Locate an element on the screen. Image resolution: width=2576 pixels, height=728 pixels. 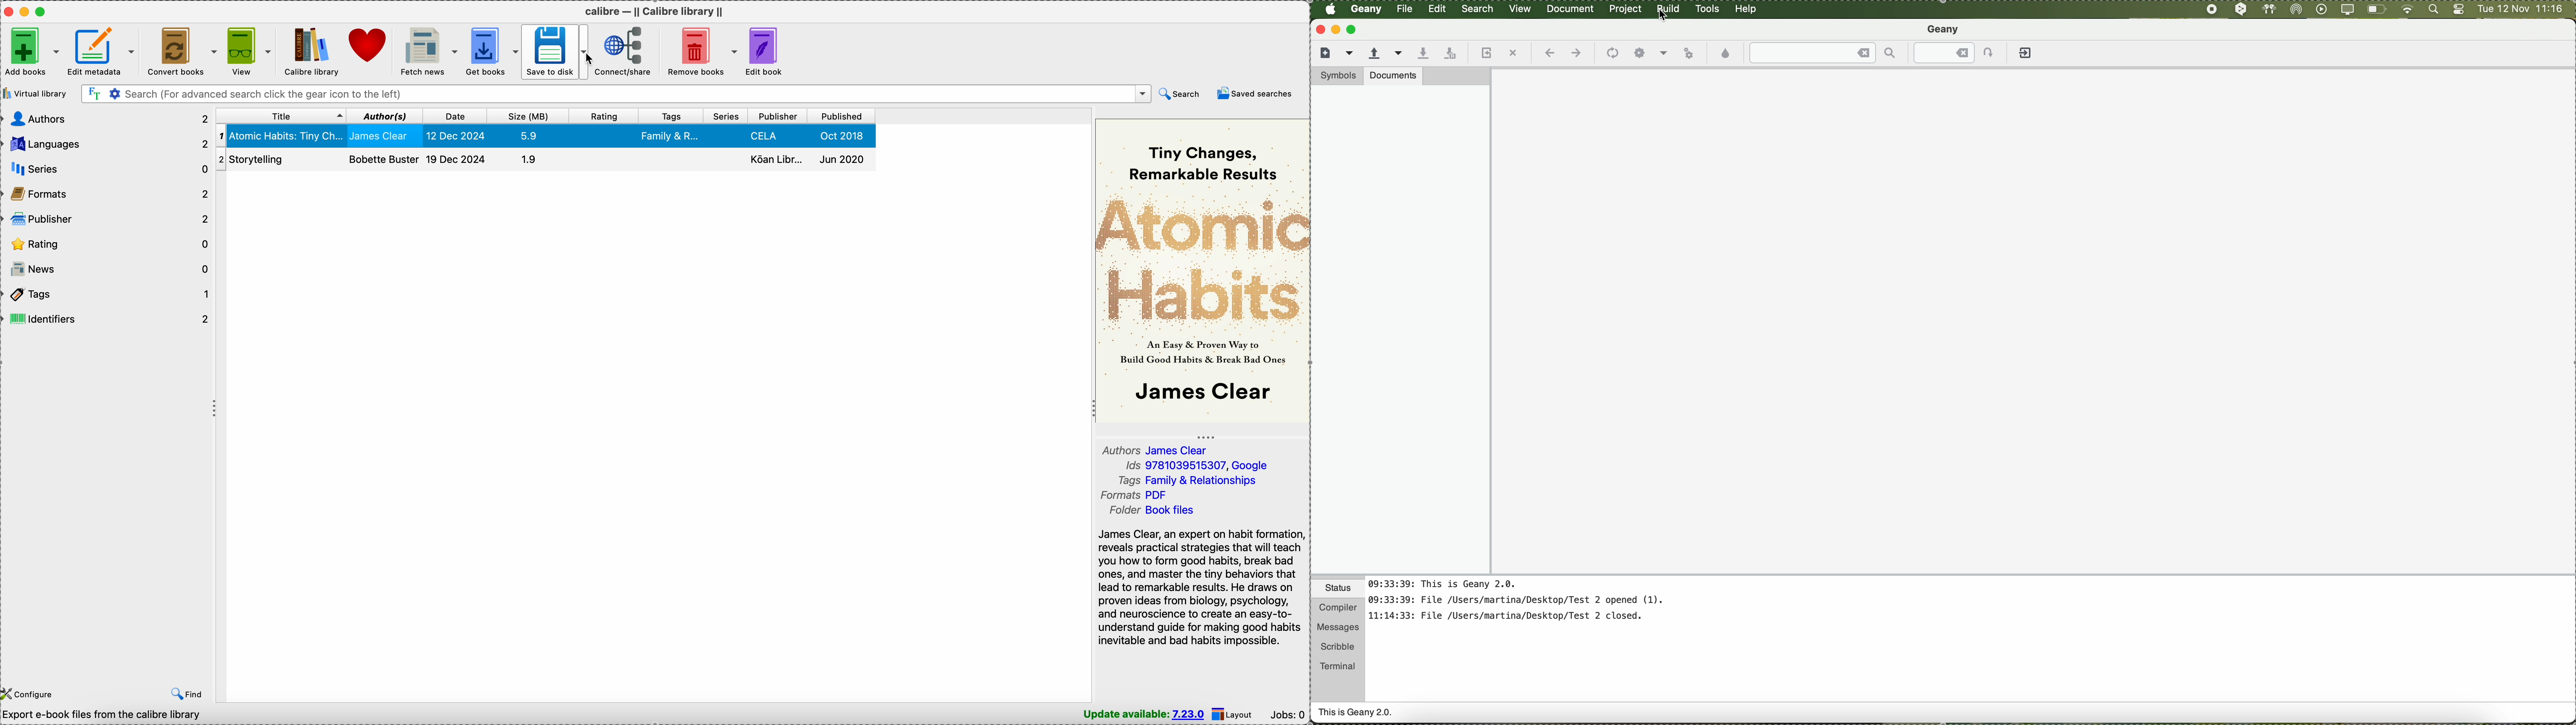
series is located at coordinates (108, 170).